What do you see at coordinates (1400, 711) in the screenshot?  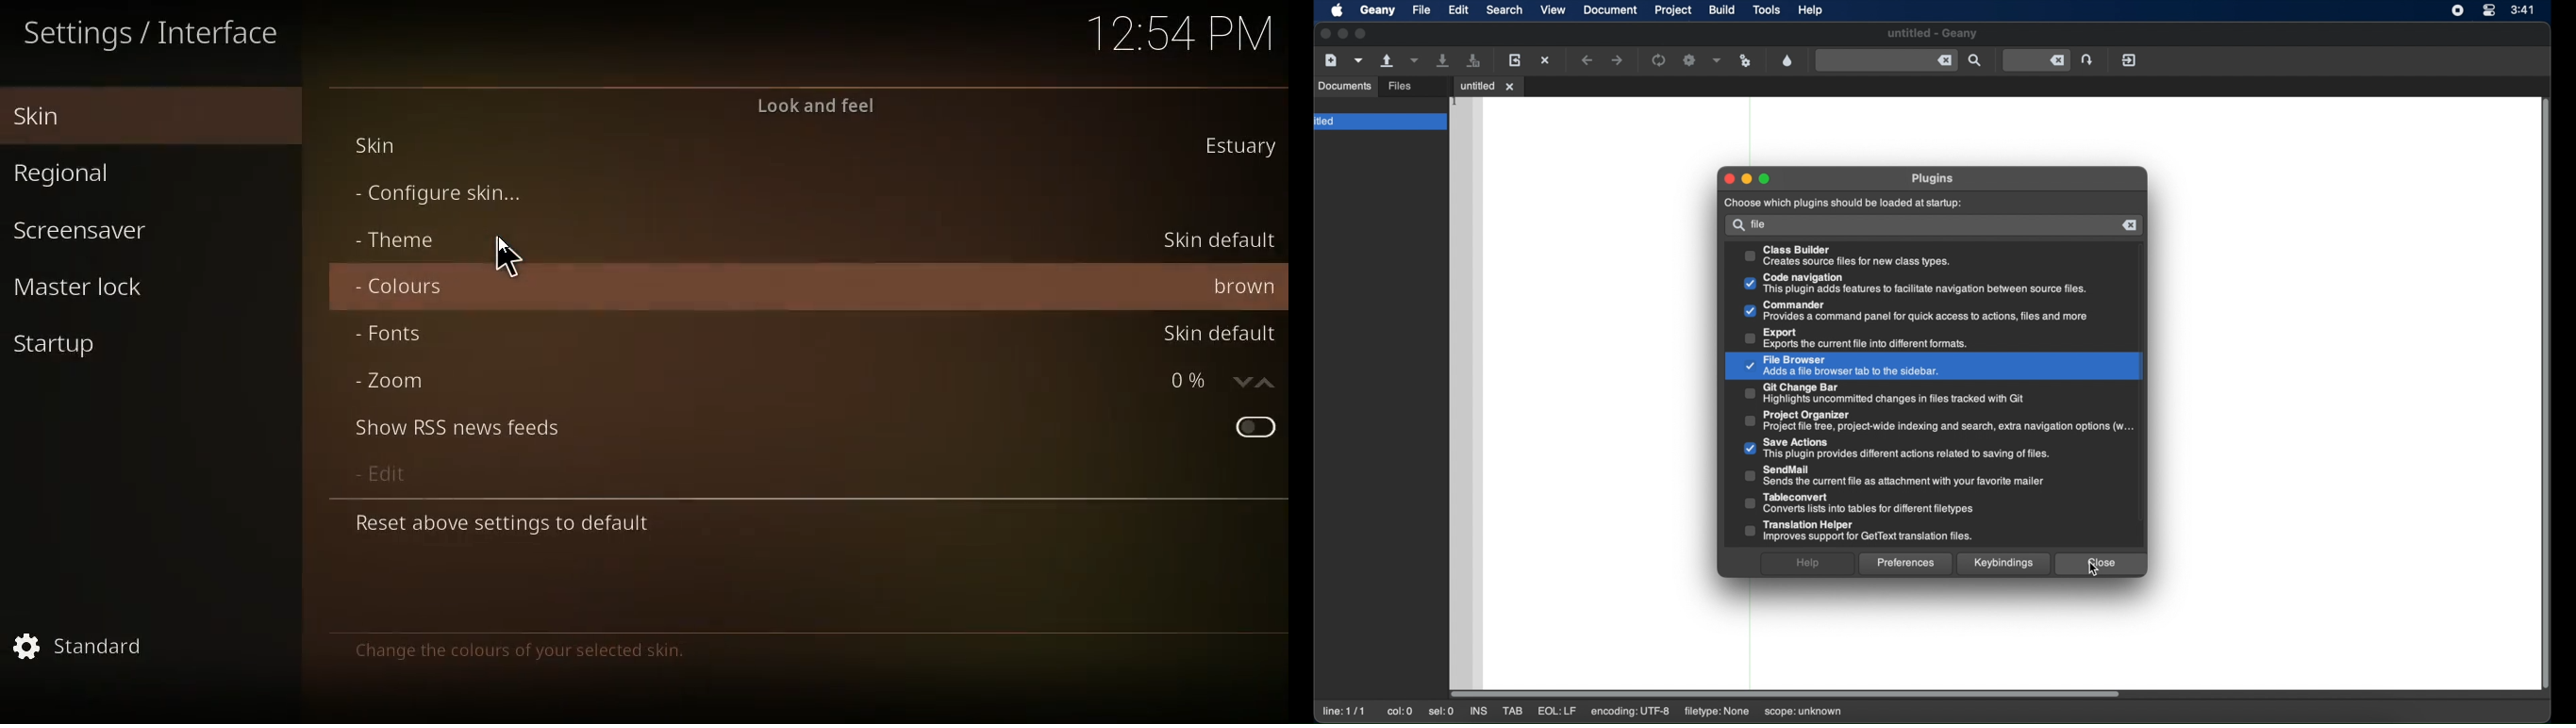 I see `col: 0` at bounding box center [1400, 711].